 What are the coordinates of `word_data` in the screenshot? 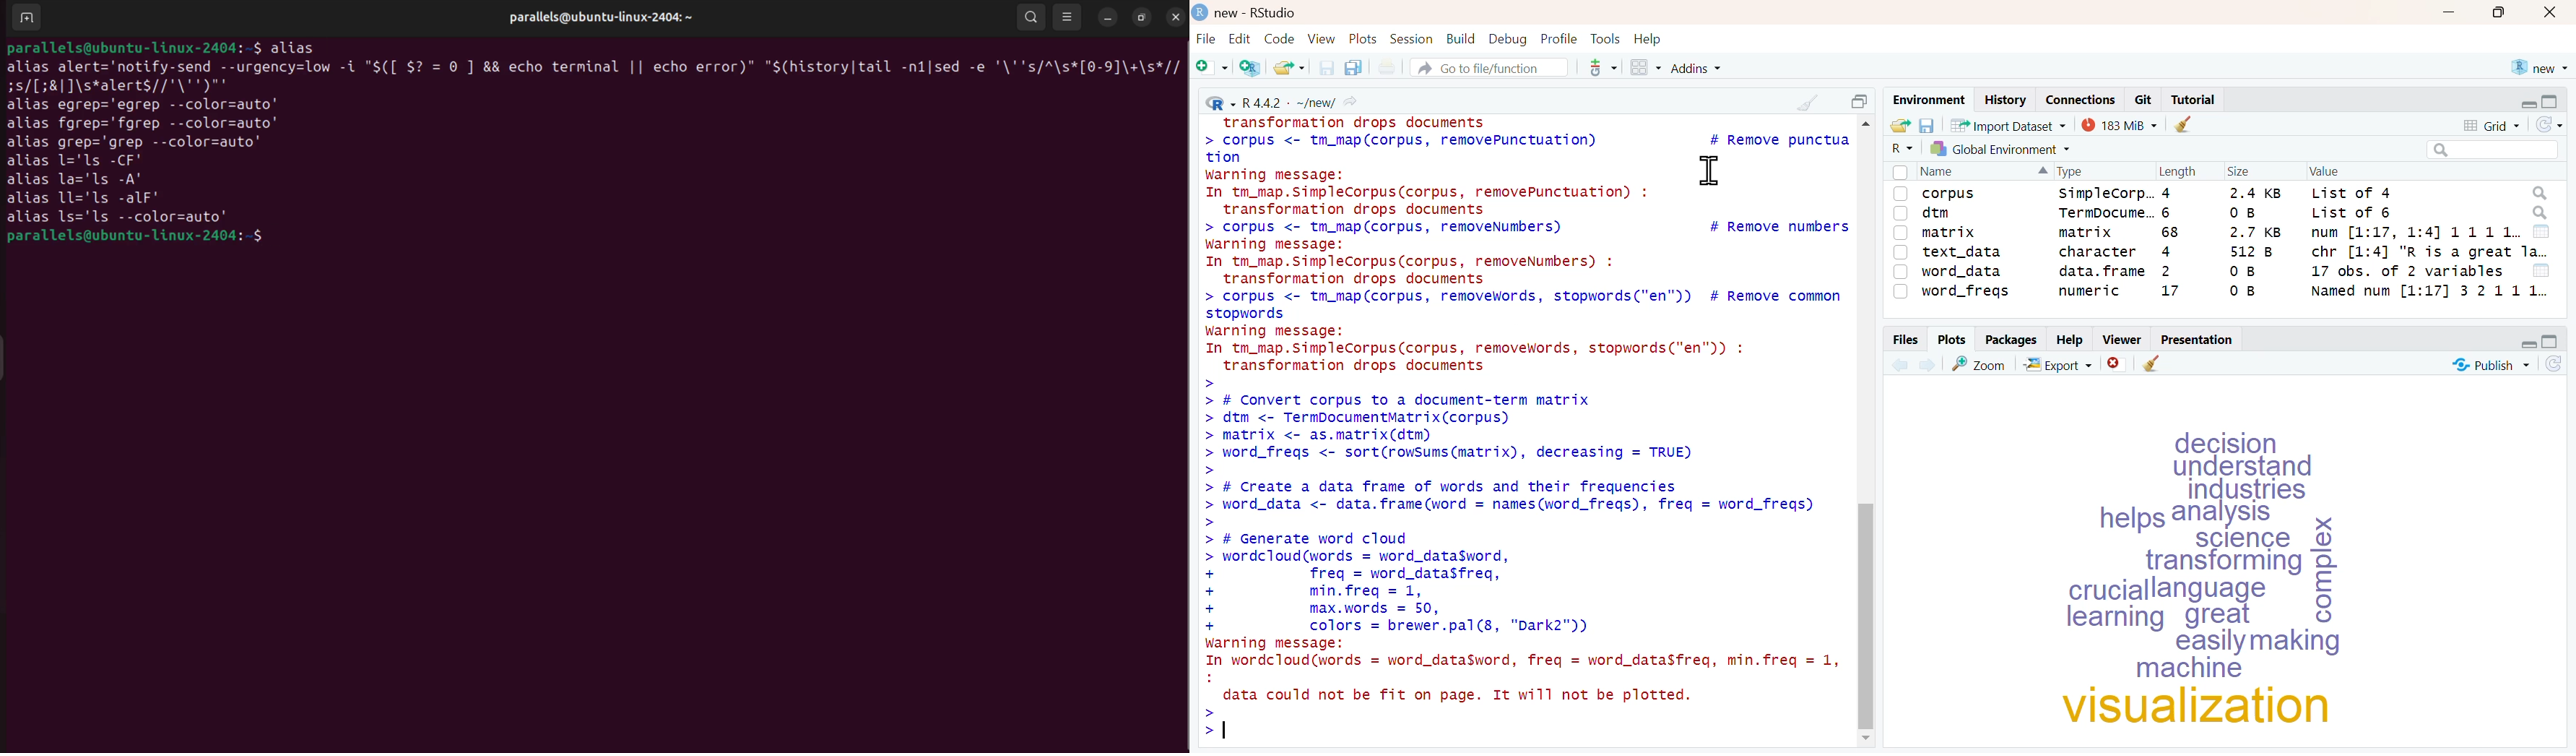 It's located at (1964, 271).